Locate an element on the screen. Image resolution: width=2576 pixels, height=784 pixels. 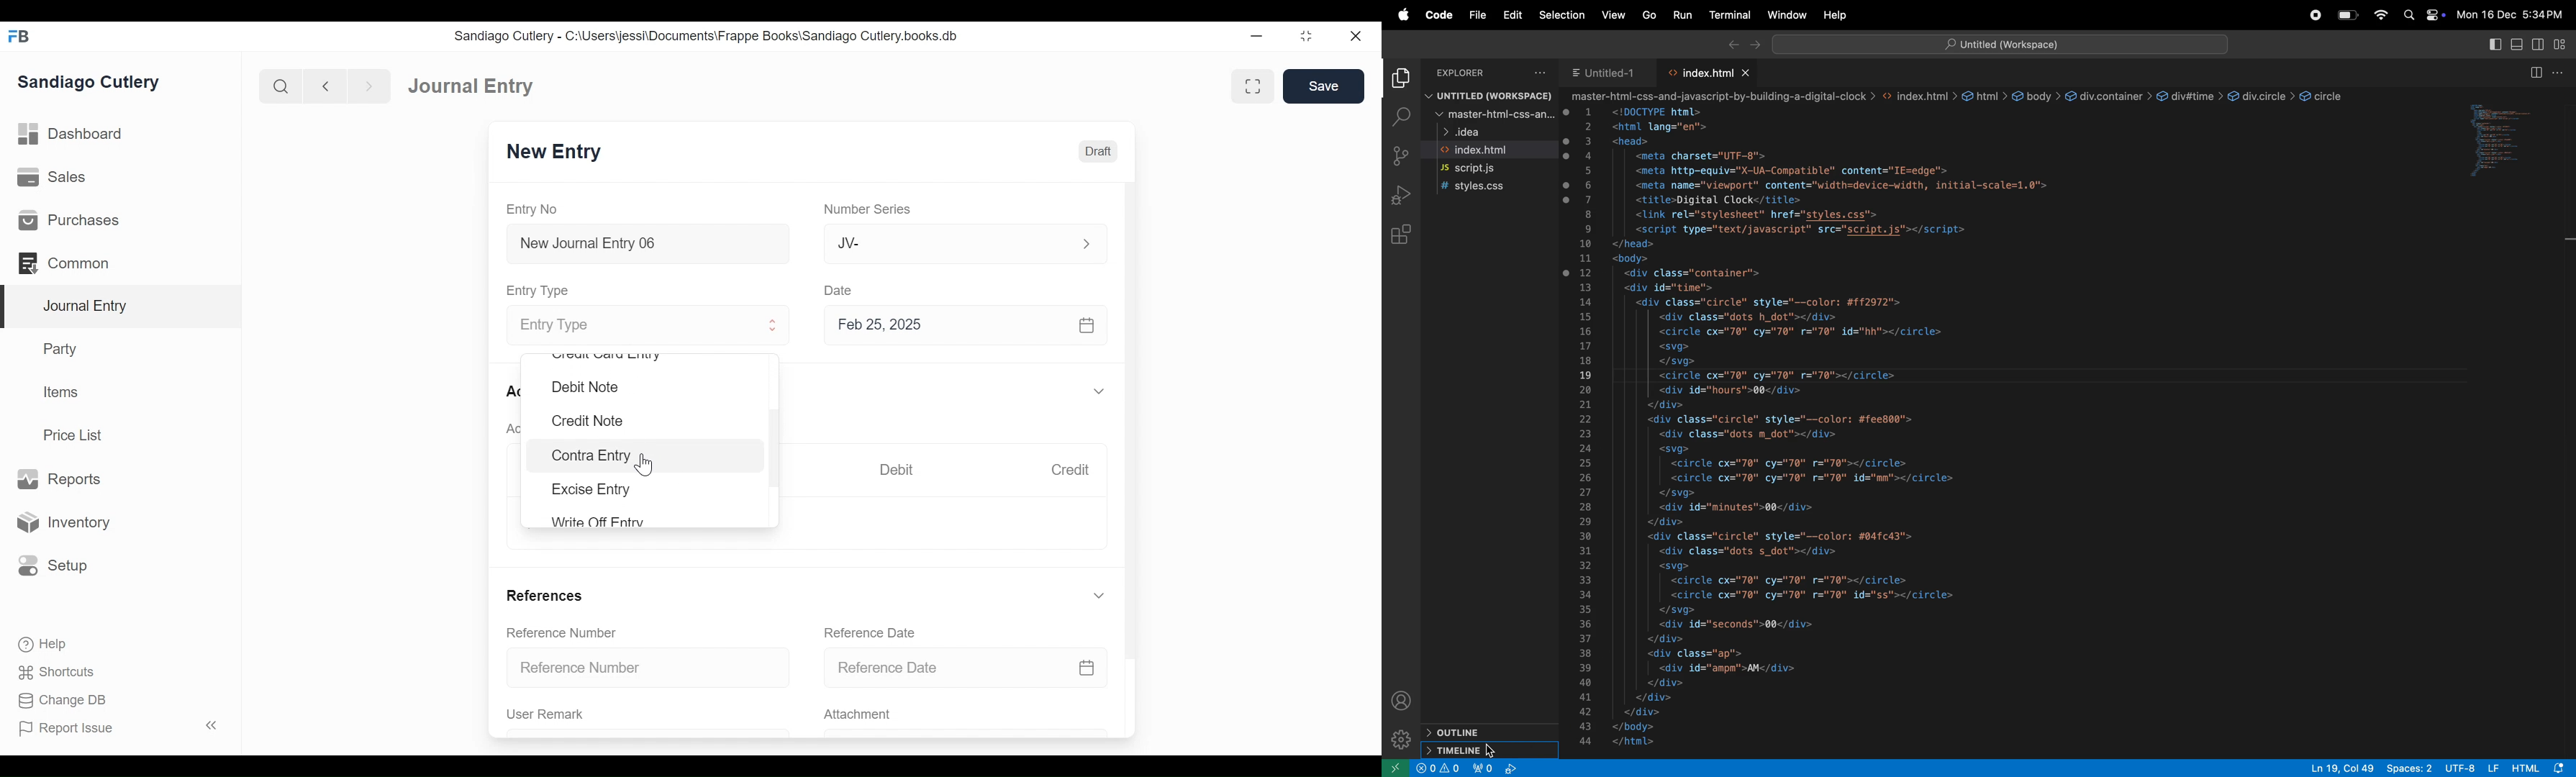
Close is located at coordinates (1358, 35).